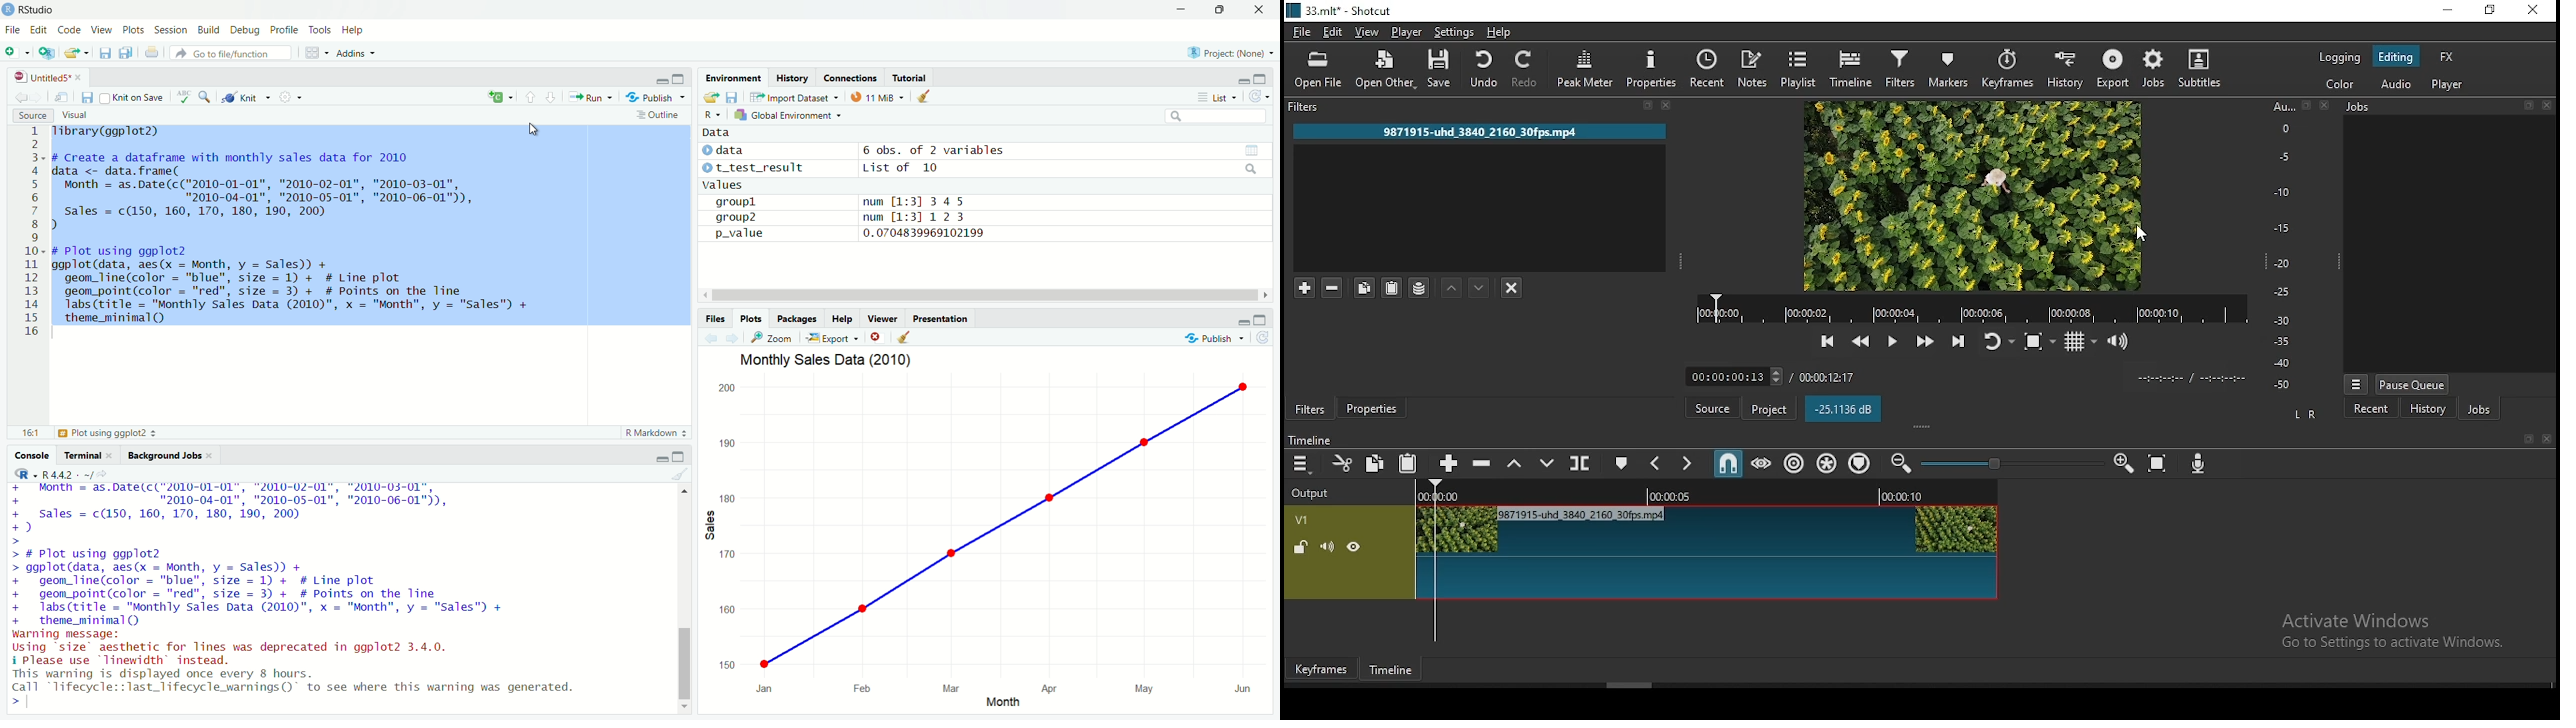  Describe the element at coordinates (793, 77) in the screenshot. I see `History` at that location.